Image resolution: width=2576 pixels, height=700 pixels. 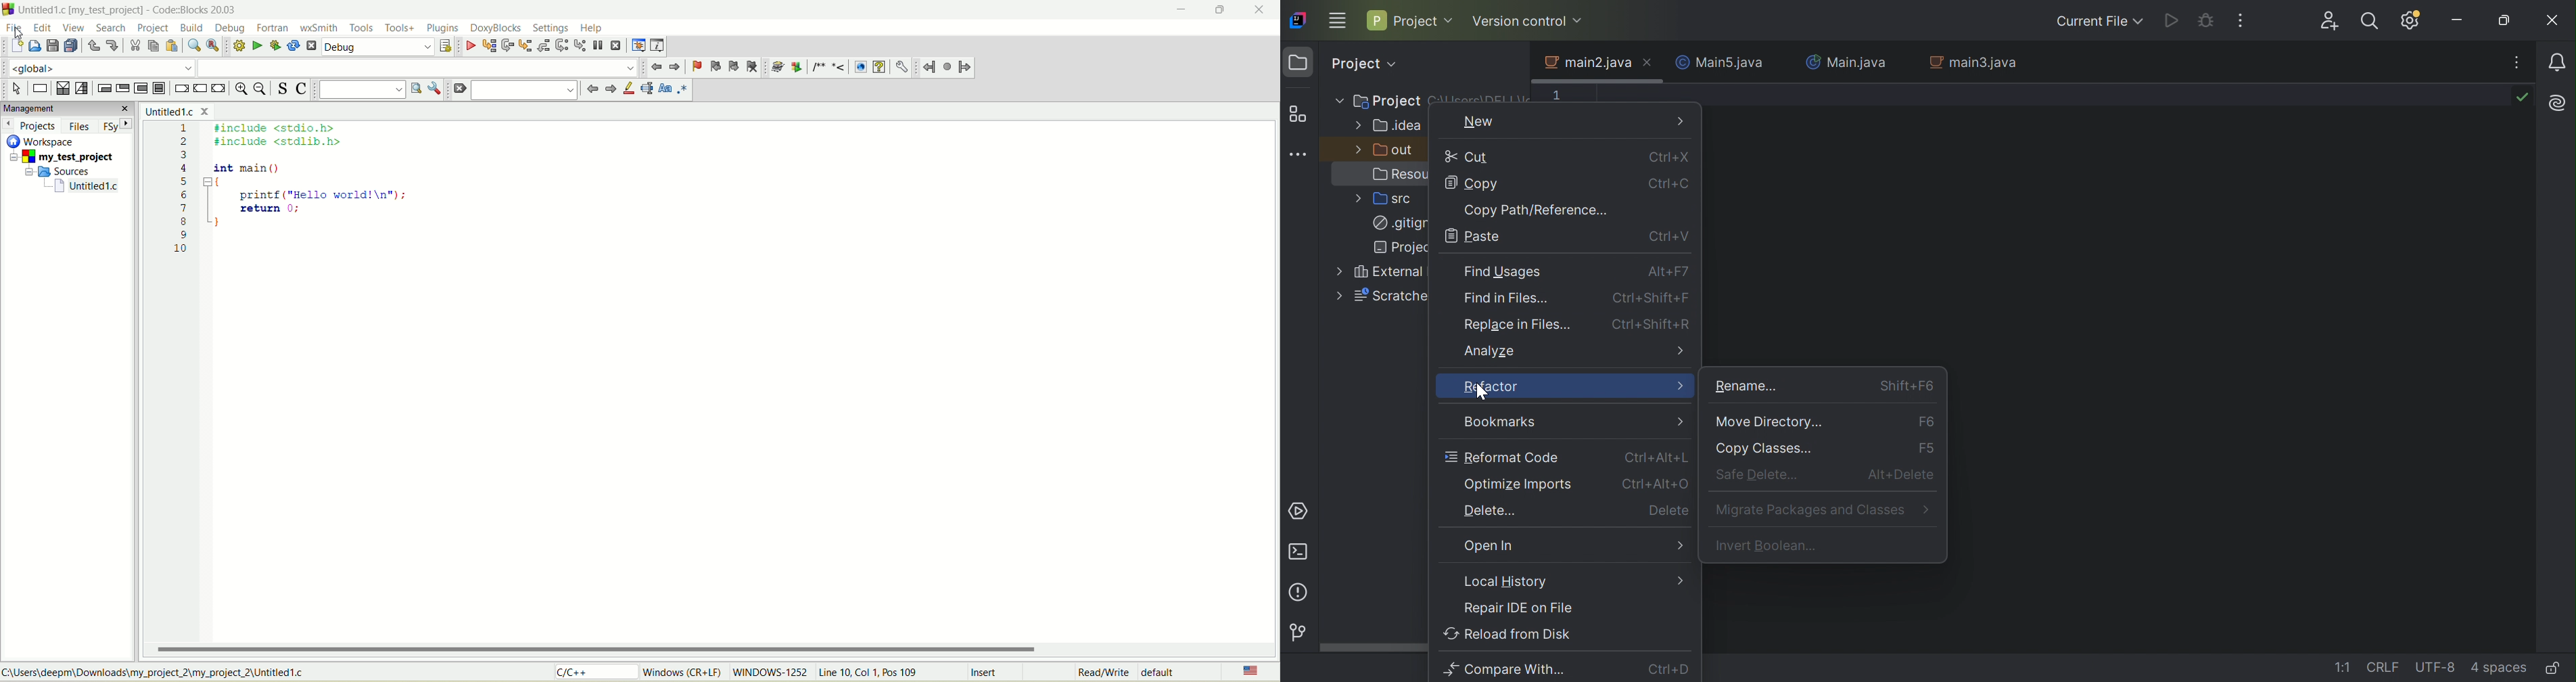 I want to click on global, so click(x=96, y=67).